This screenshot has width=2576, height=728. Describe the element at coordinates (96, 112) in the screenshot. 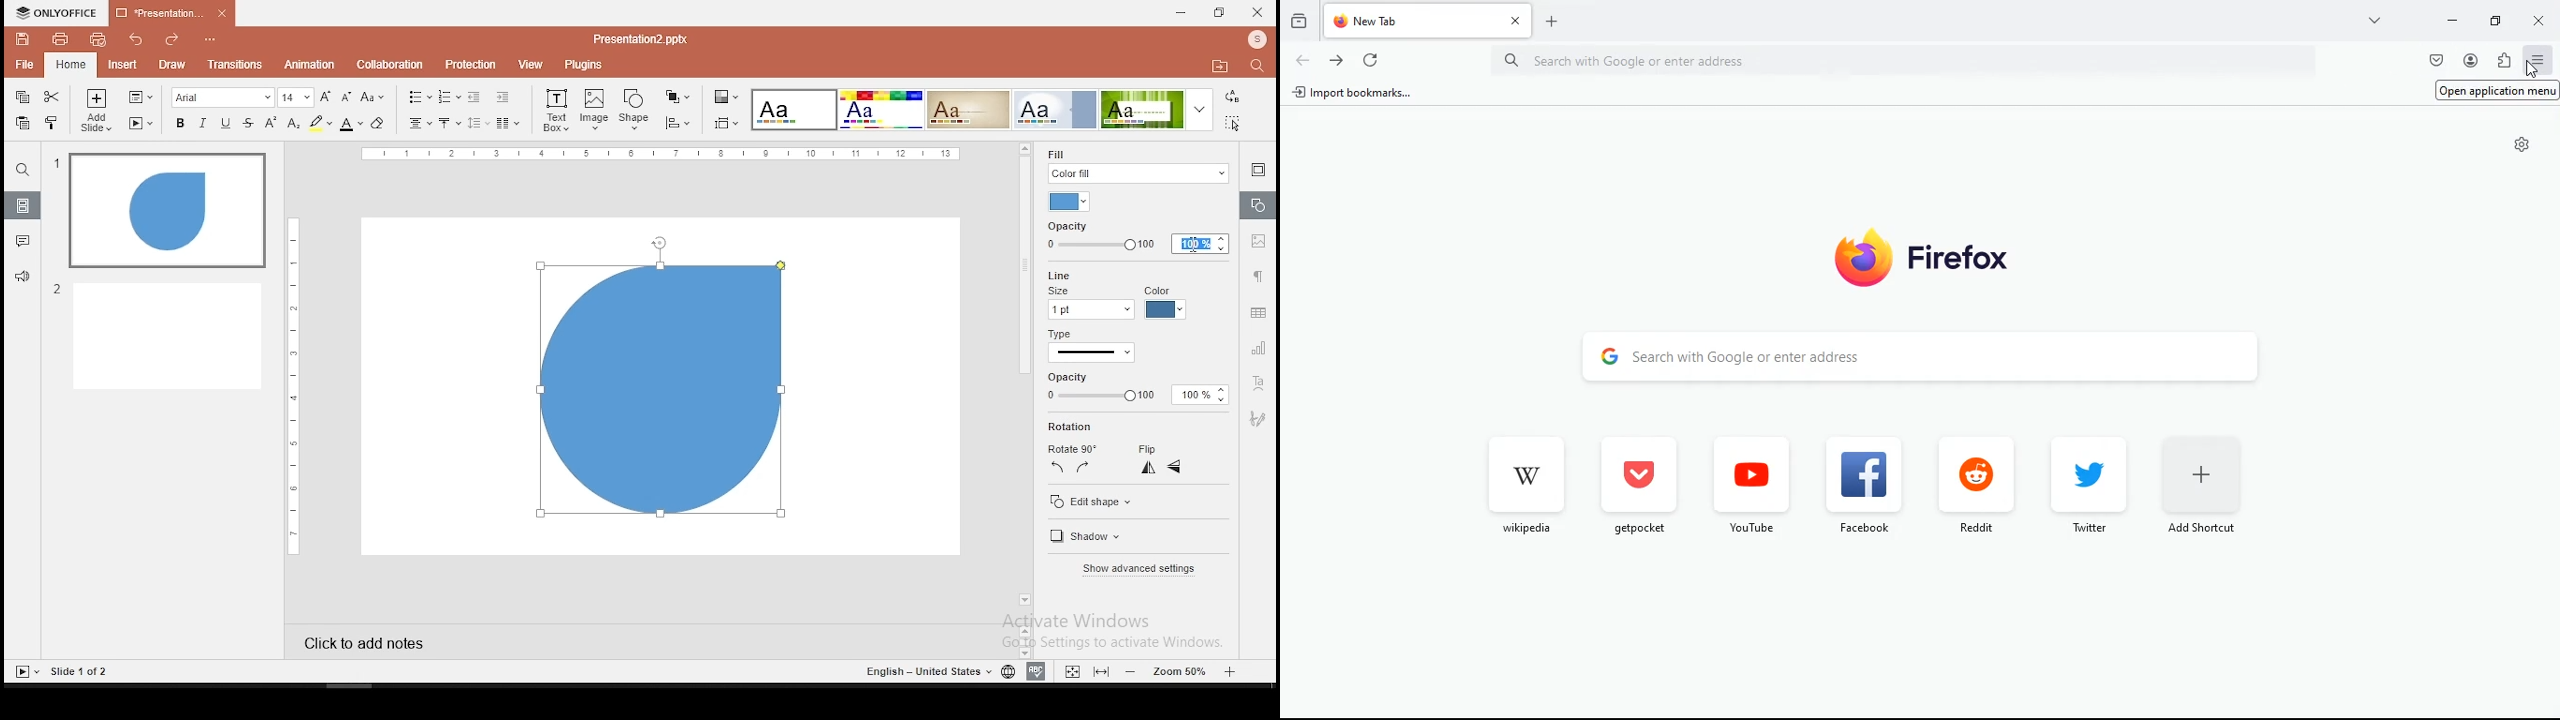

I see `add slide` at that location.